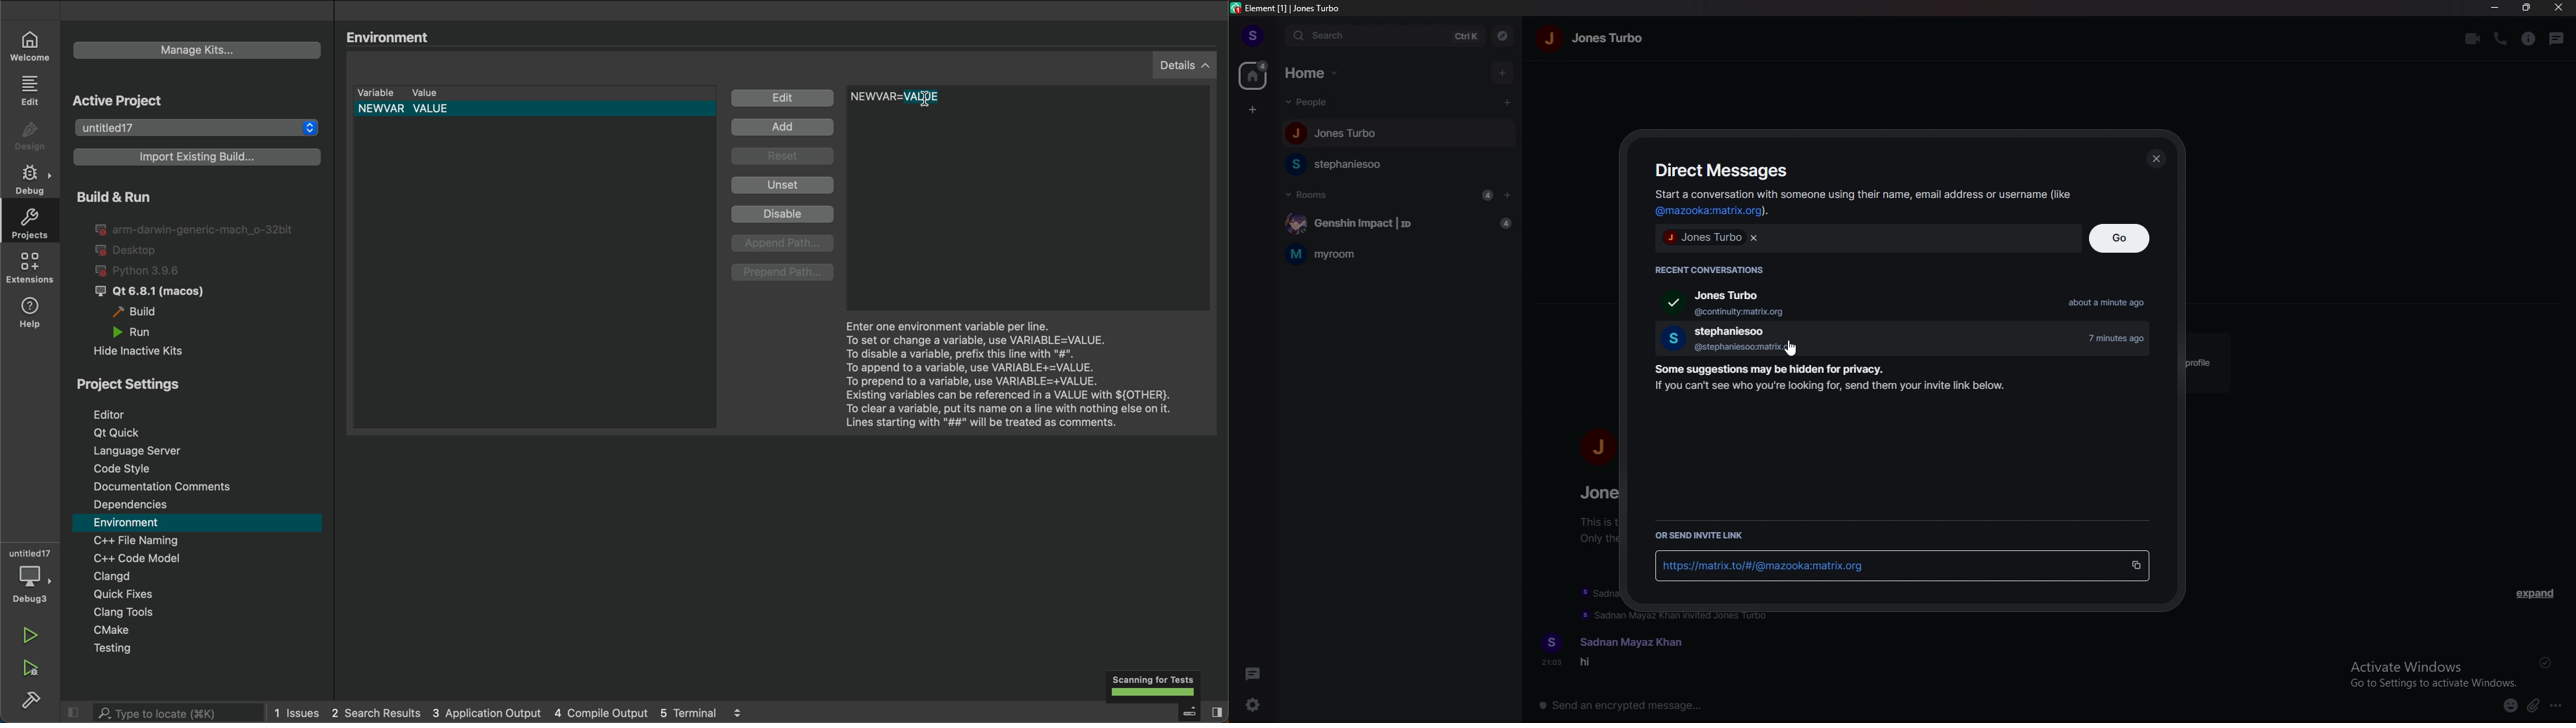 This screenshot has width=2576, height=728. Describe the element at coordinates (29, 701) in the screenshot. I see `build` at that location.